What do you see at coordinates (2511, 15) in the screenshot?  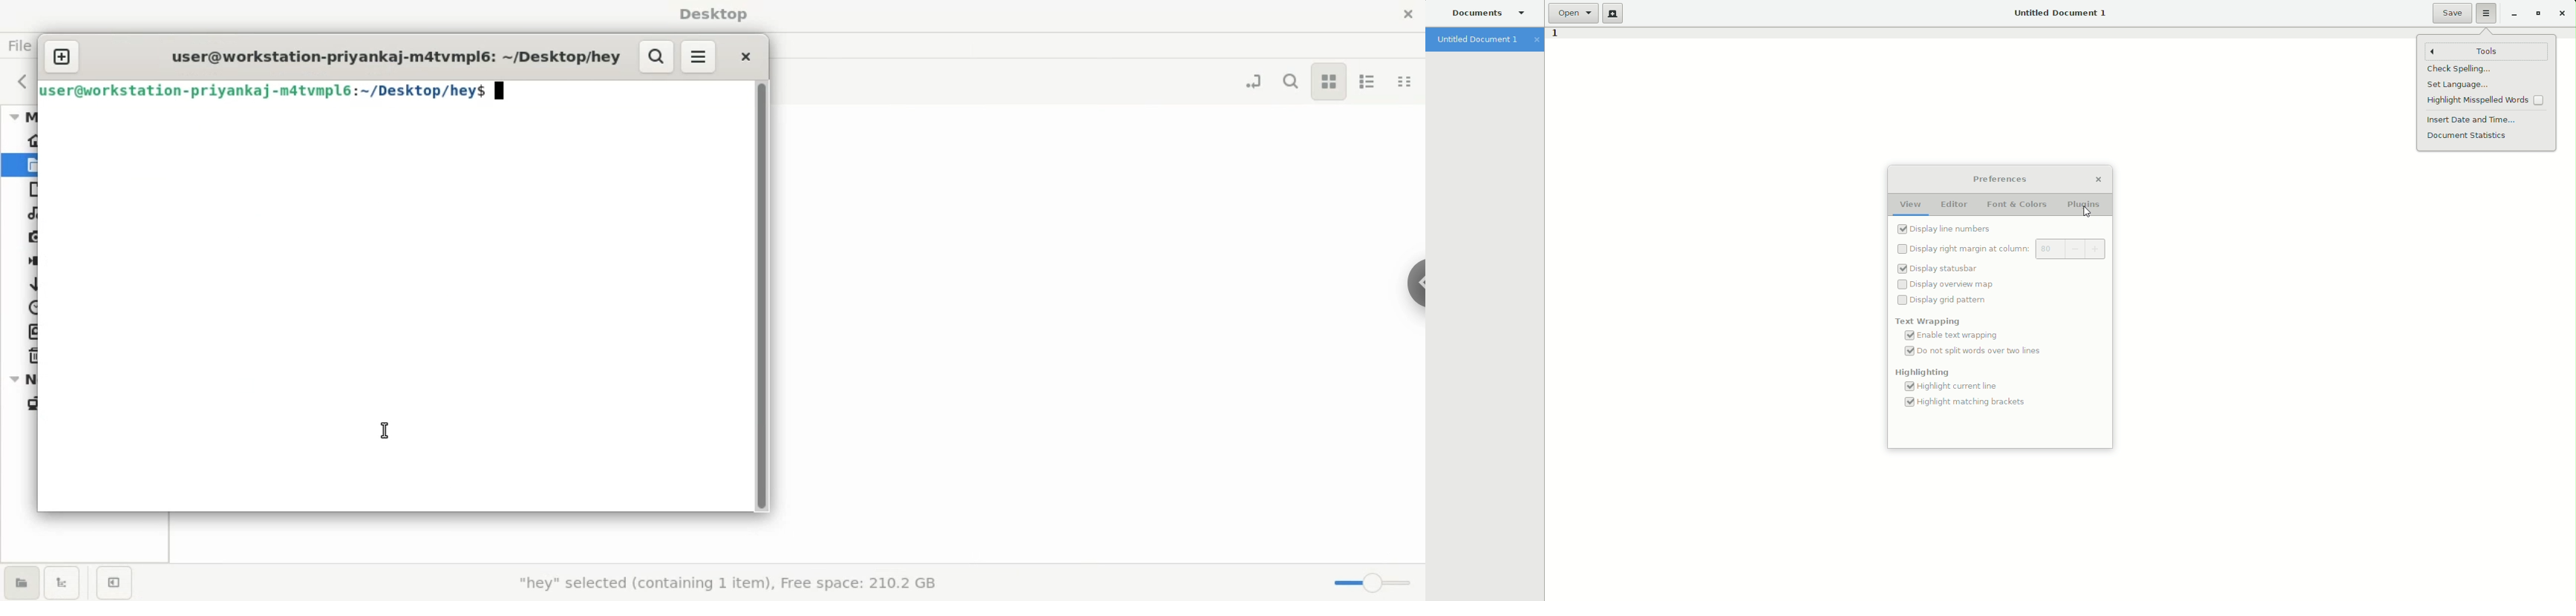 I see `Restore` at bounding box center [2511, 15].